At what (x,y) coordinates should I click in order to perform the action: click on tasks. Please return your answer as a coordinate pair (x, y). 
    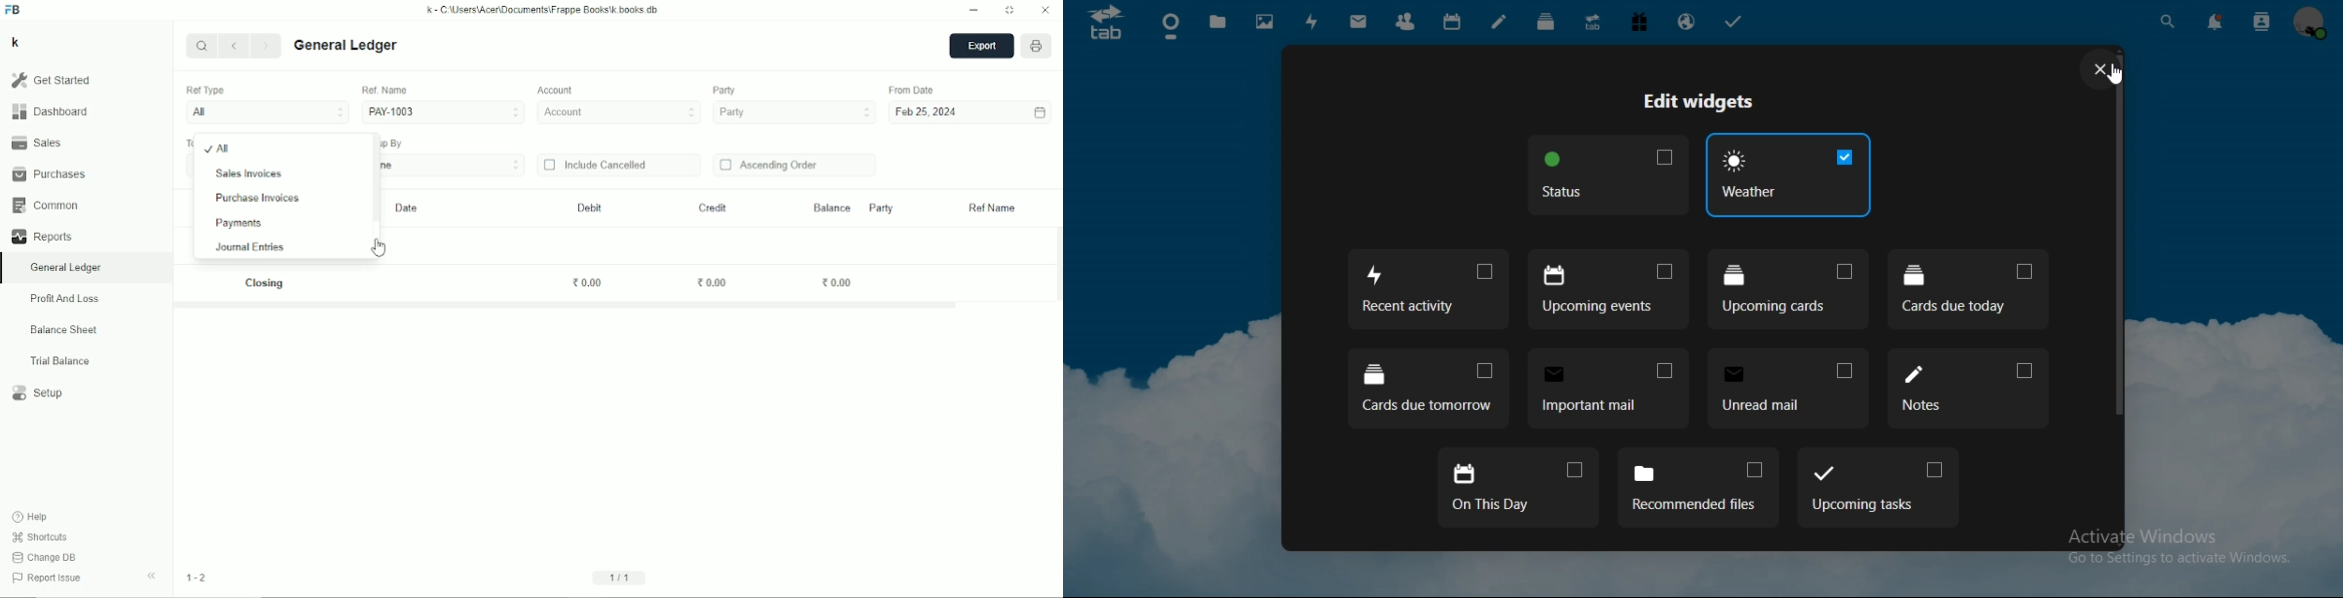
    Looking at the image, I should click on (1732, 22).